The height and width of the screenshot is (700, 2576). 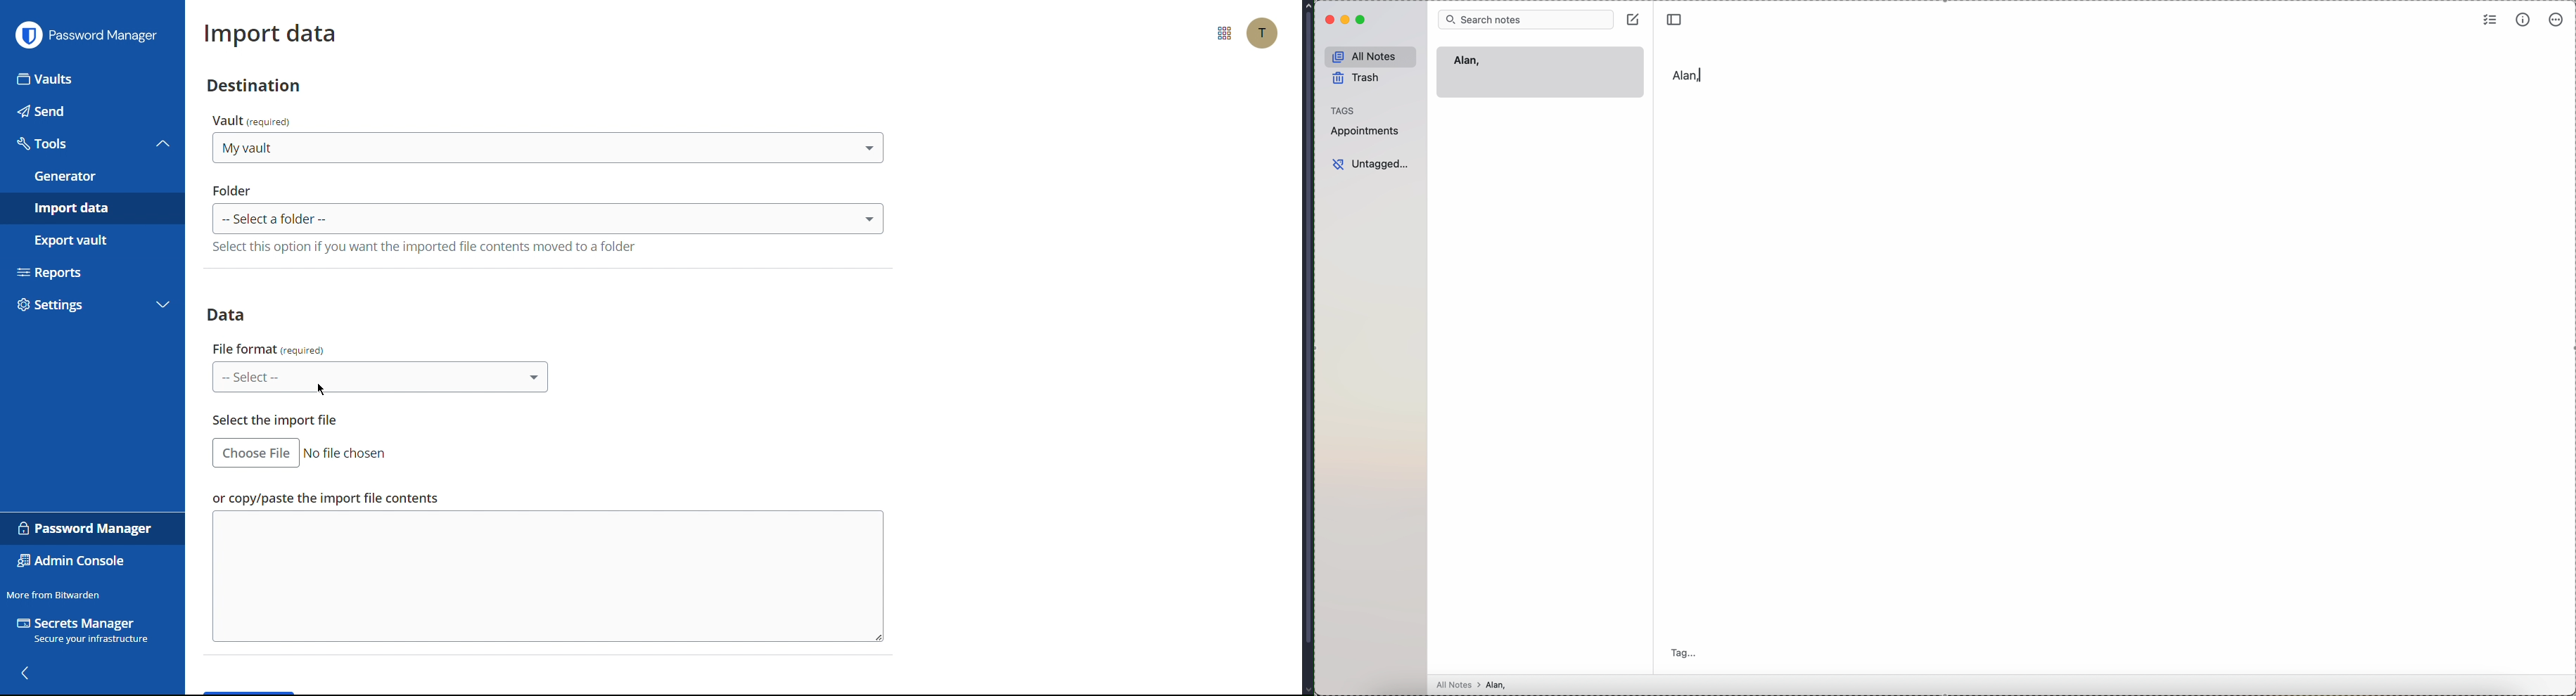 What do you see at coordinates (1675, 17) in the screenshot?
I see `toggle sidebar` at bounding box center [1675, 17].